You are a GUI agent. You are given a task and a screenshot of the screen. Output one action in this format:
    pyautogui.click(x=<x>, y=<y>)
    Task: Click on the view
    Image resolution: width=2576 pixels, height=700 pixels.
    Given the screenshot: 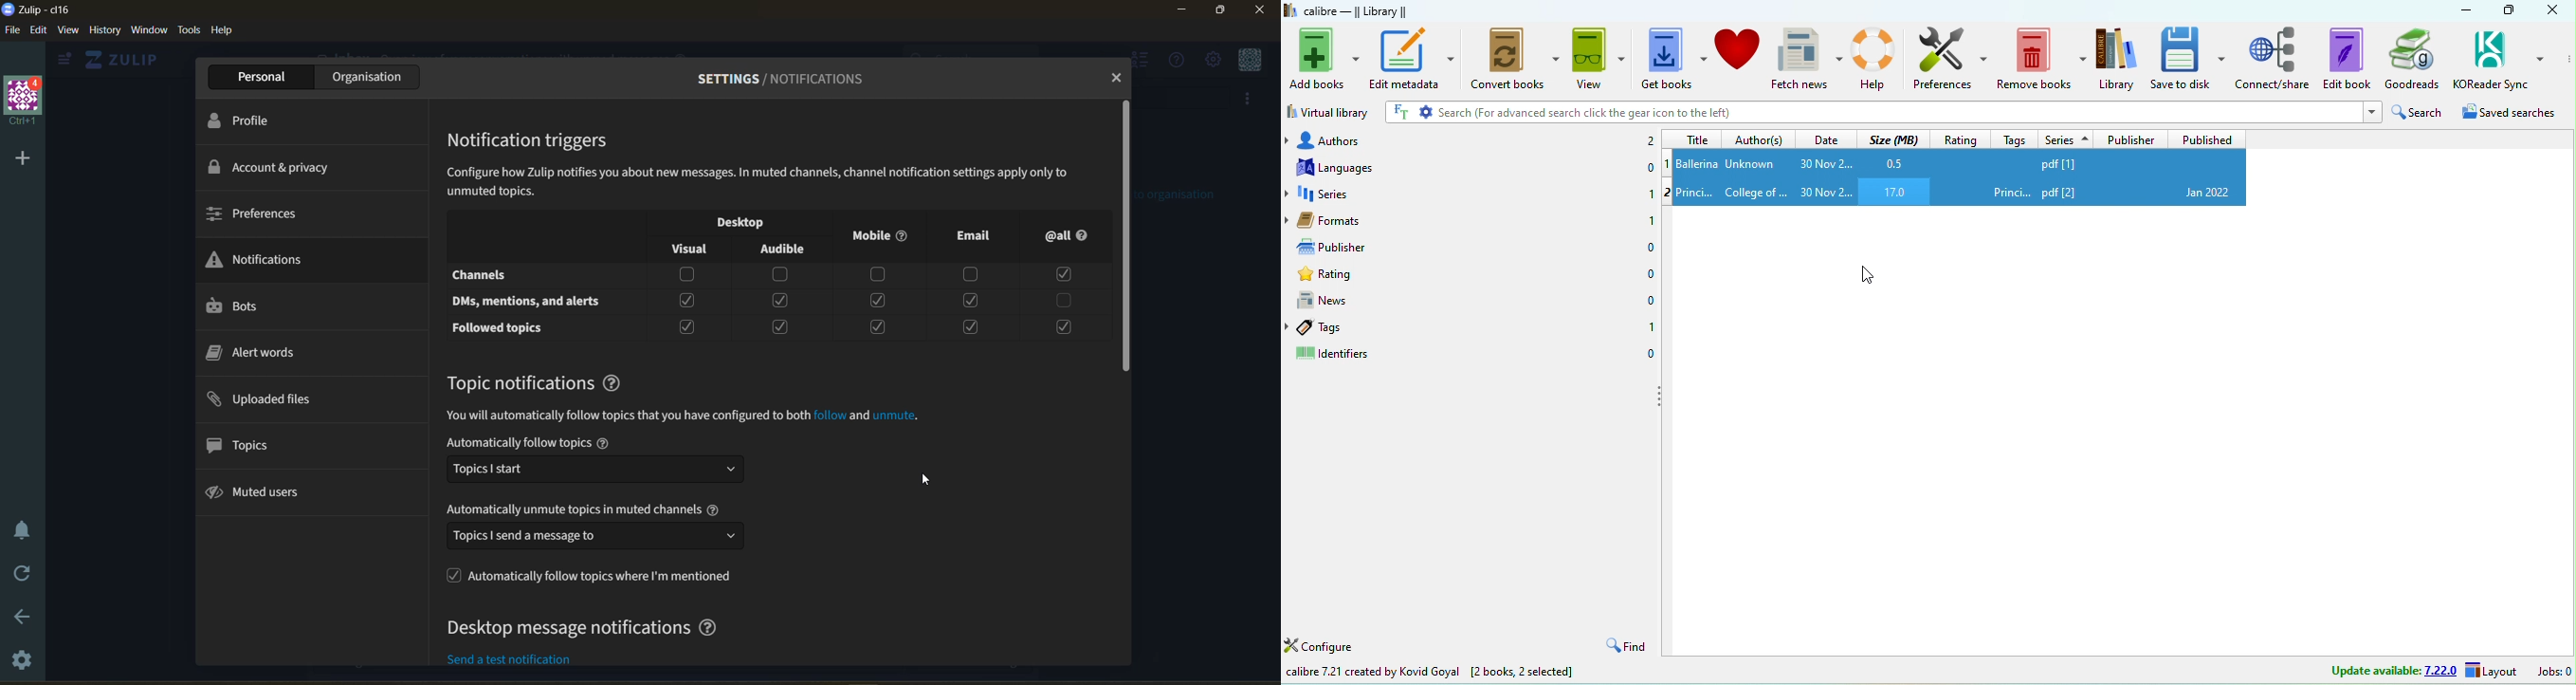 What is the action you would take?
    pyautogui.click(x=71, y=31)
    